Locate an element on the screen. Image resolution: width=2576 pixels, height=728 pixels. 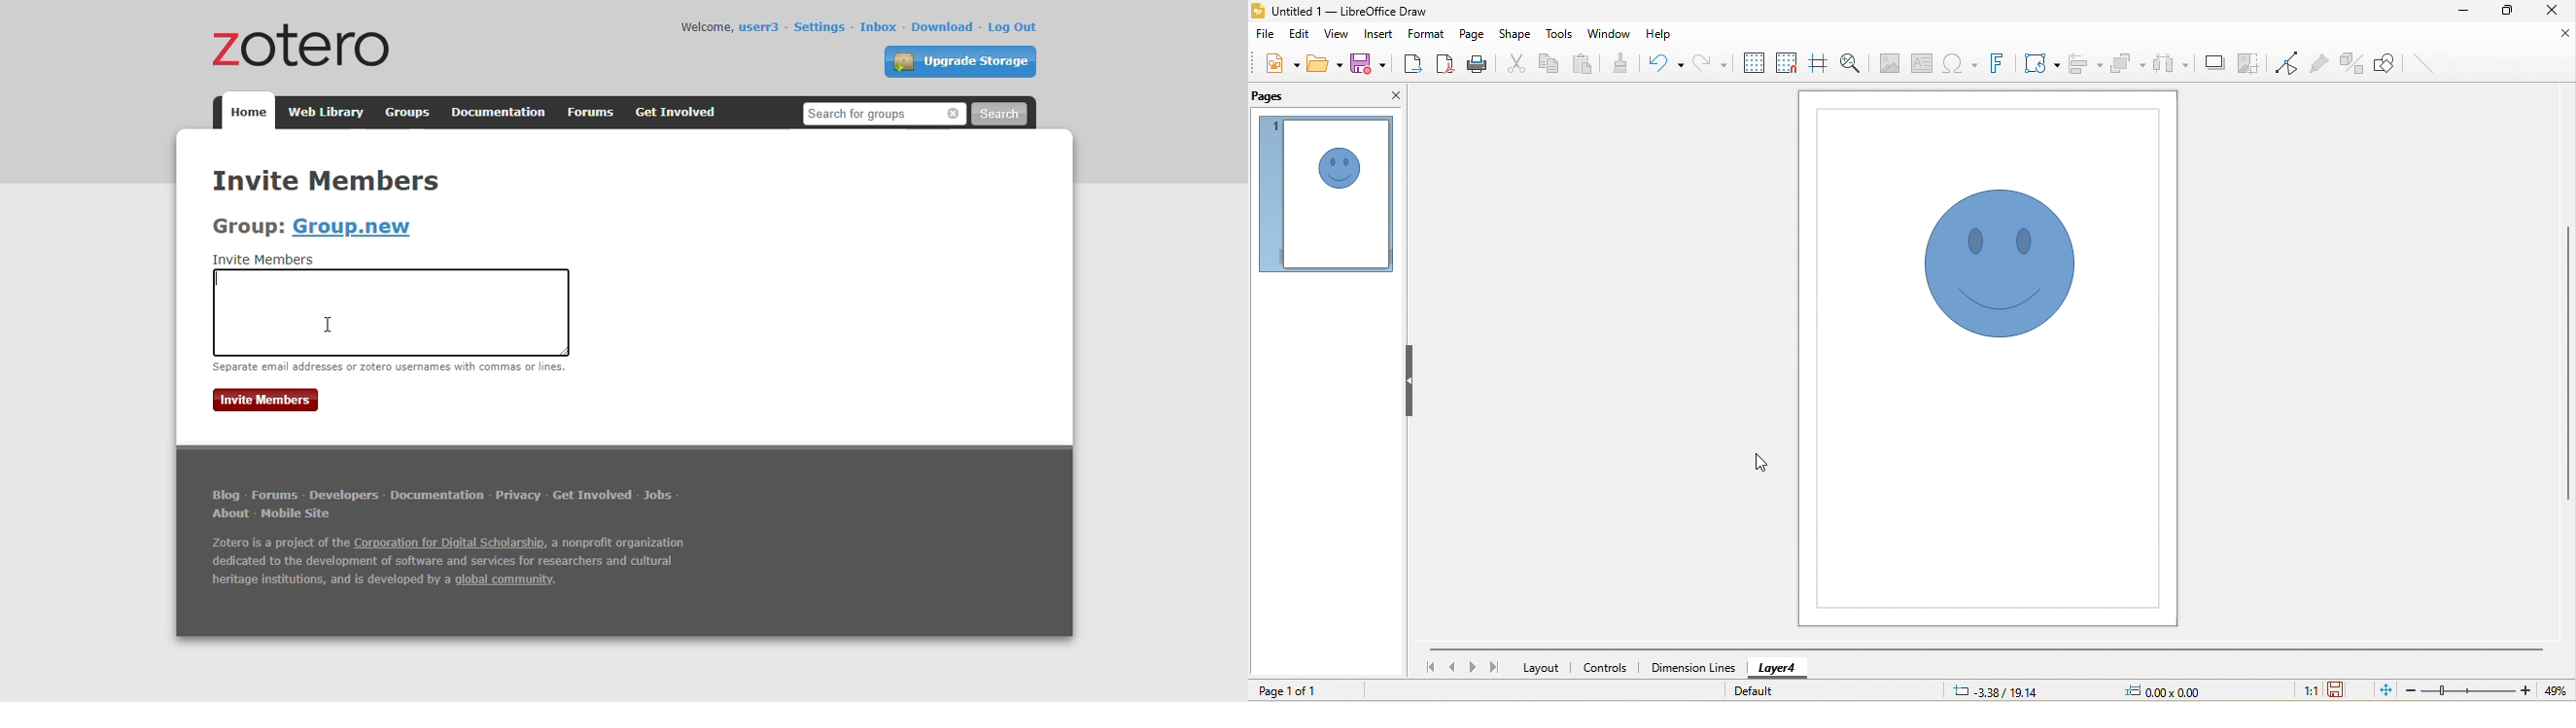
layer 4 is located at coordinates (1784, 668).